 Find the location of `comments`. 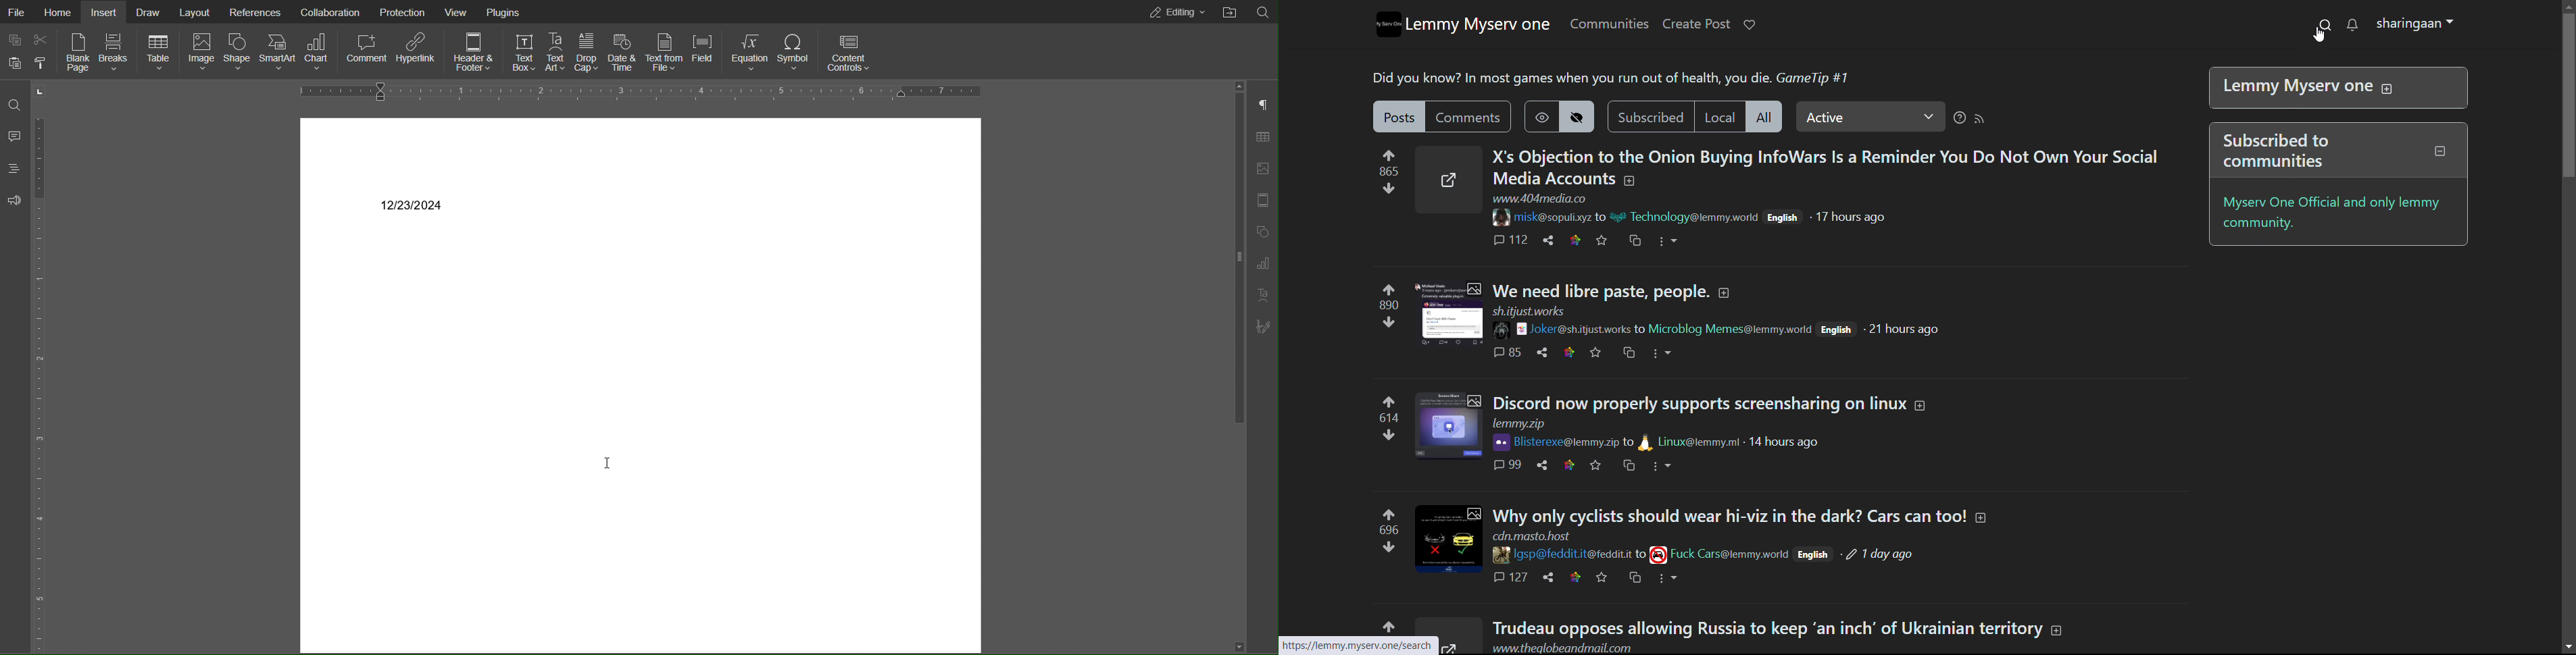

comments is located at coordinates (1510, 352).